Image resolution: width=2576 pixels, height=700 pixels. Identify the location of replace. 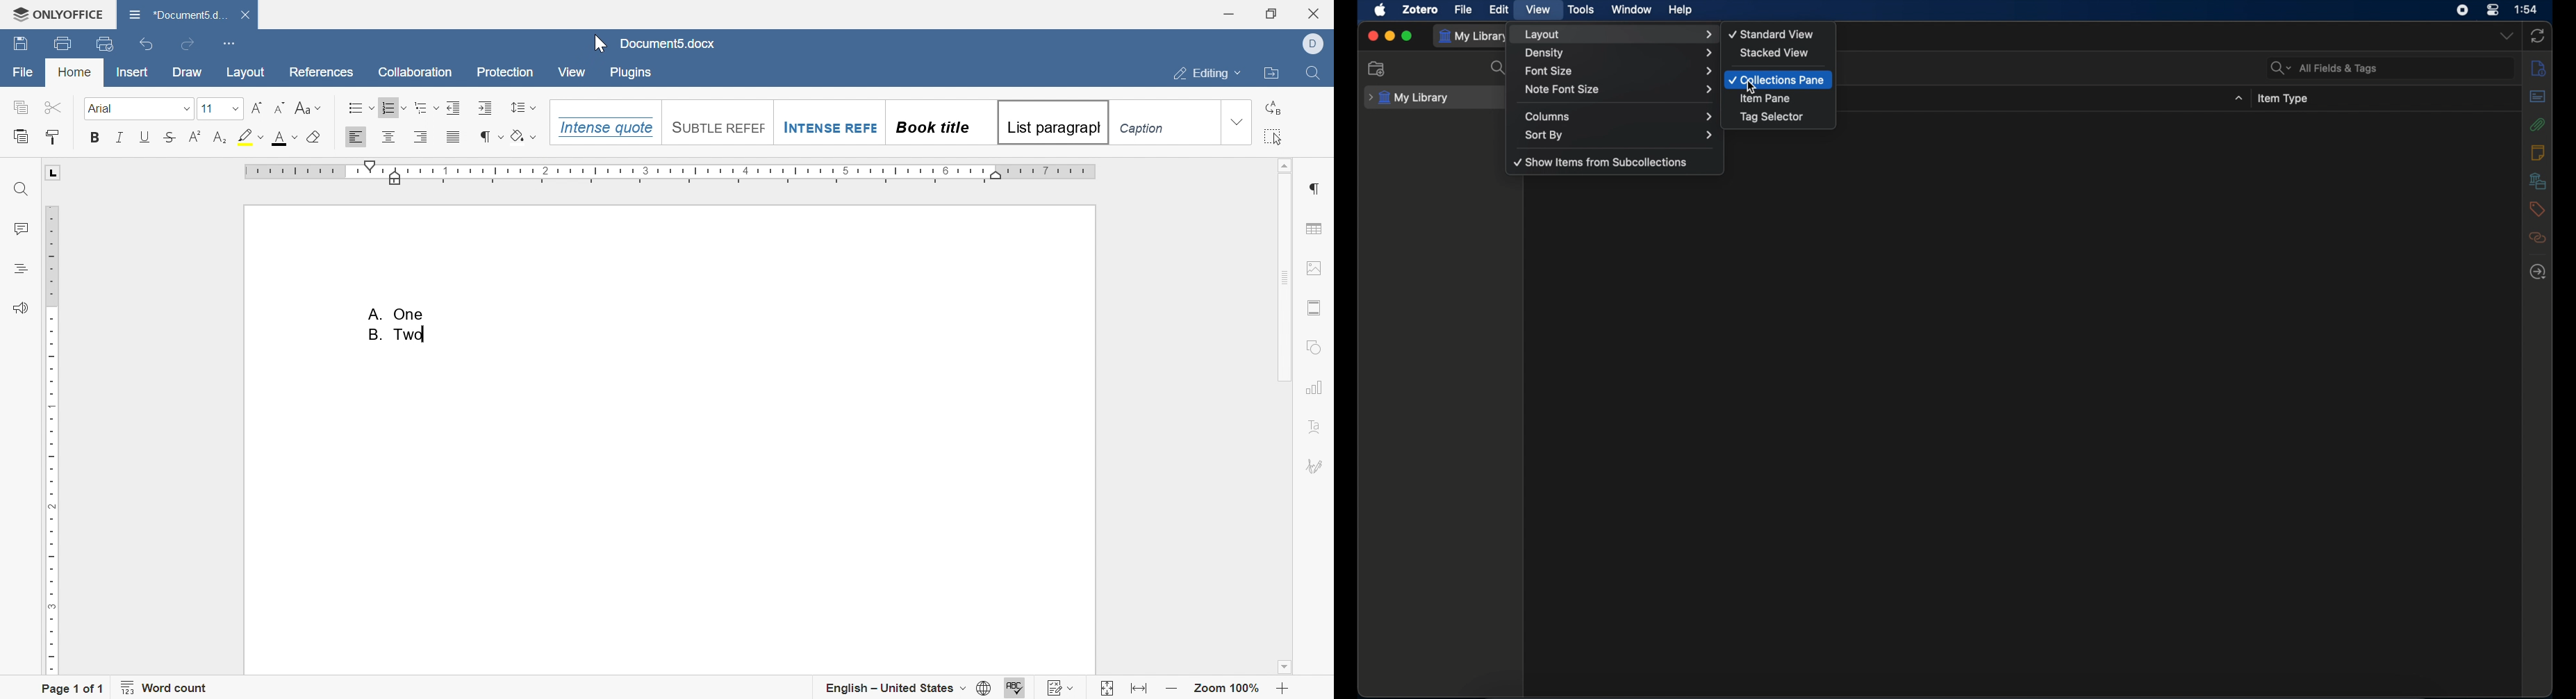
(1275, 107).